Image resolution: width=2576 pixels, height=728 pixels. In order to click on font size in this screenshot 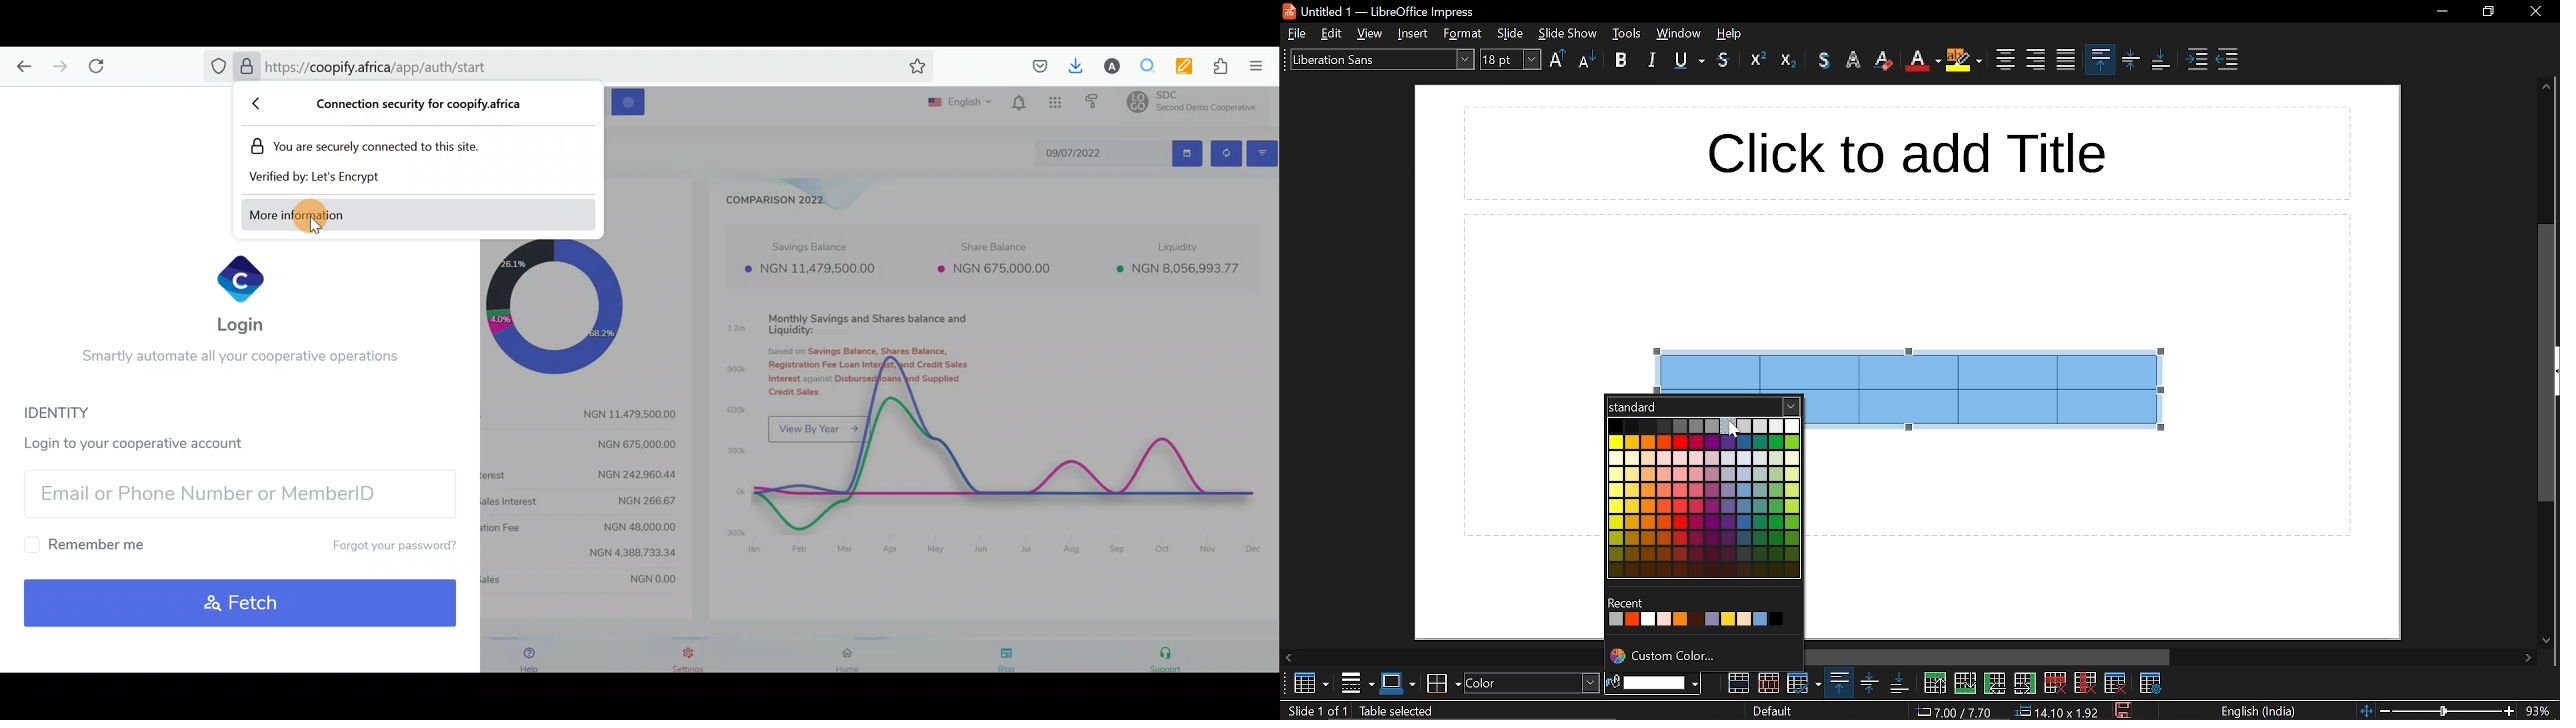, I will do `click(1511, 59)`.